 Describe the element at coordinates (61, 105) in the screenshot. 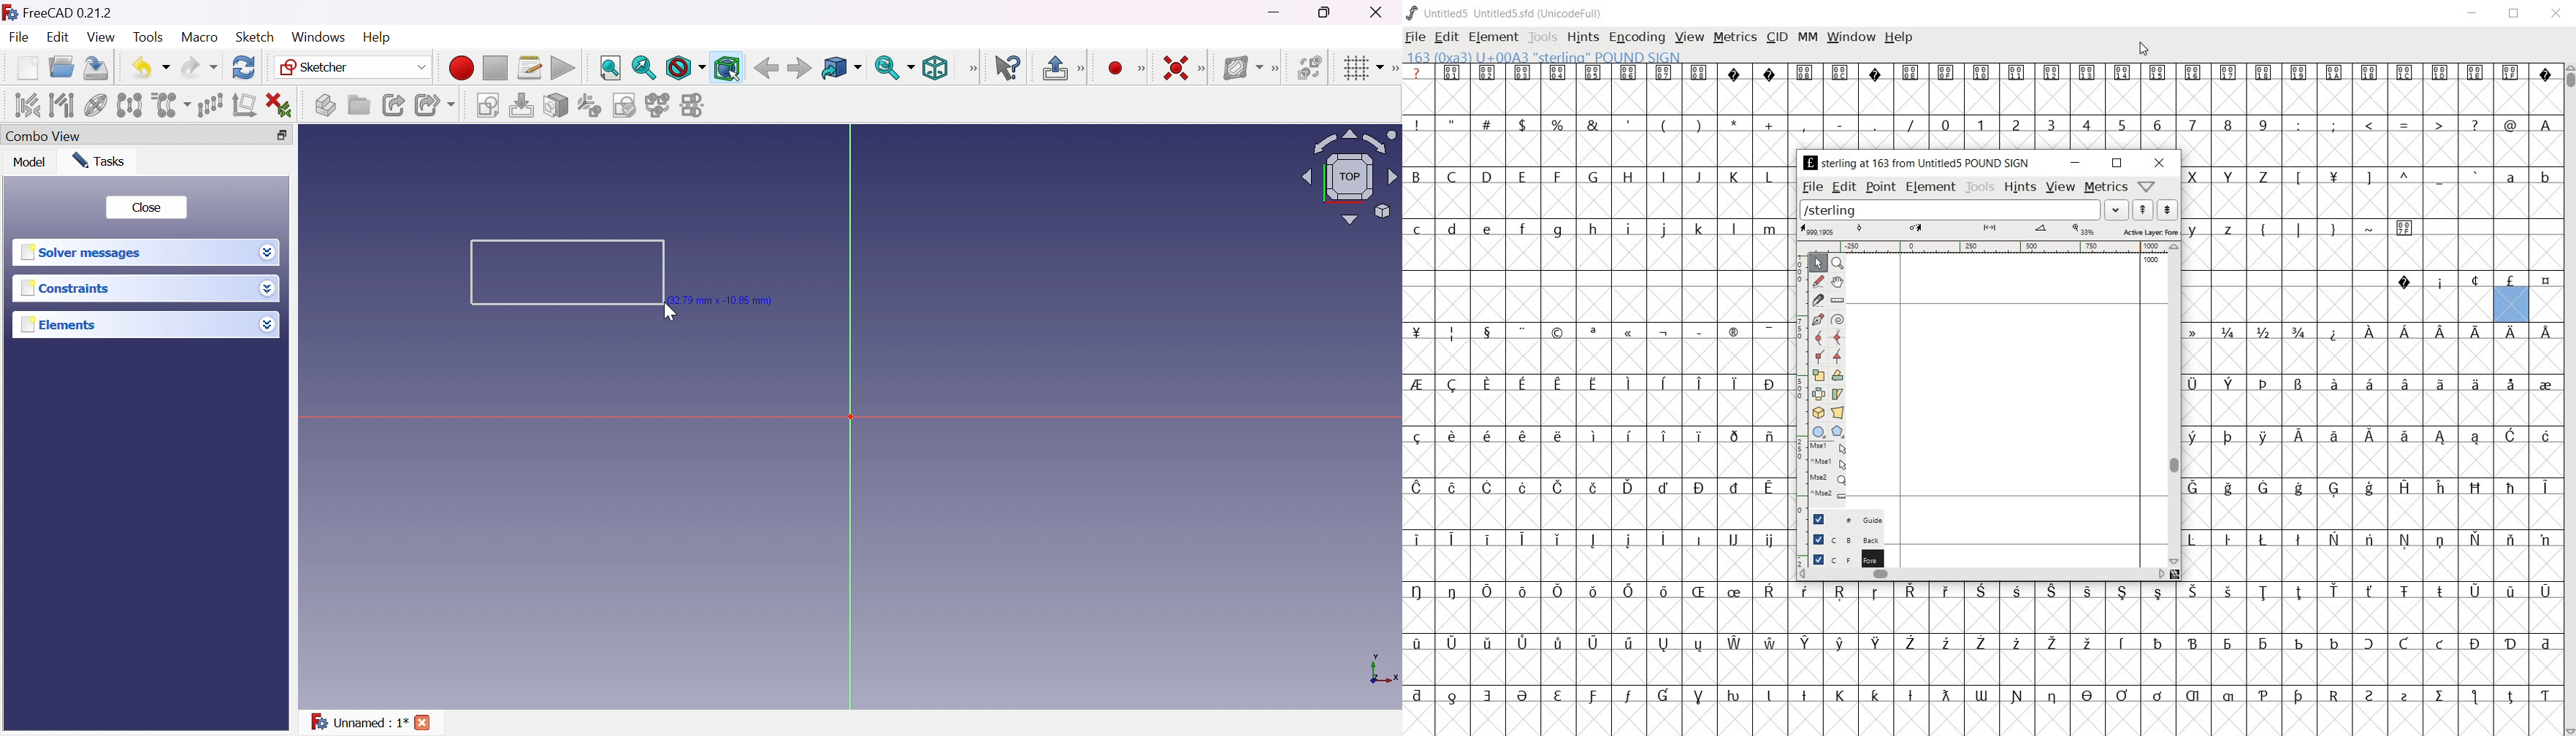

I see `Select associated geometry` at that location.